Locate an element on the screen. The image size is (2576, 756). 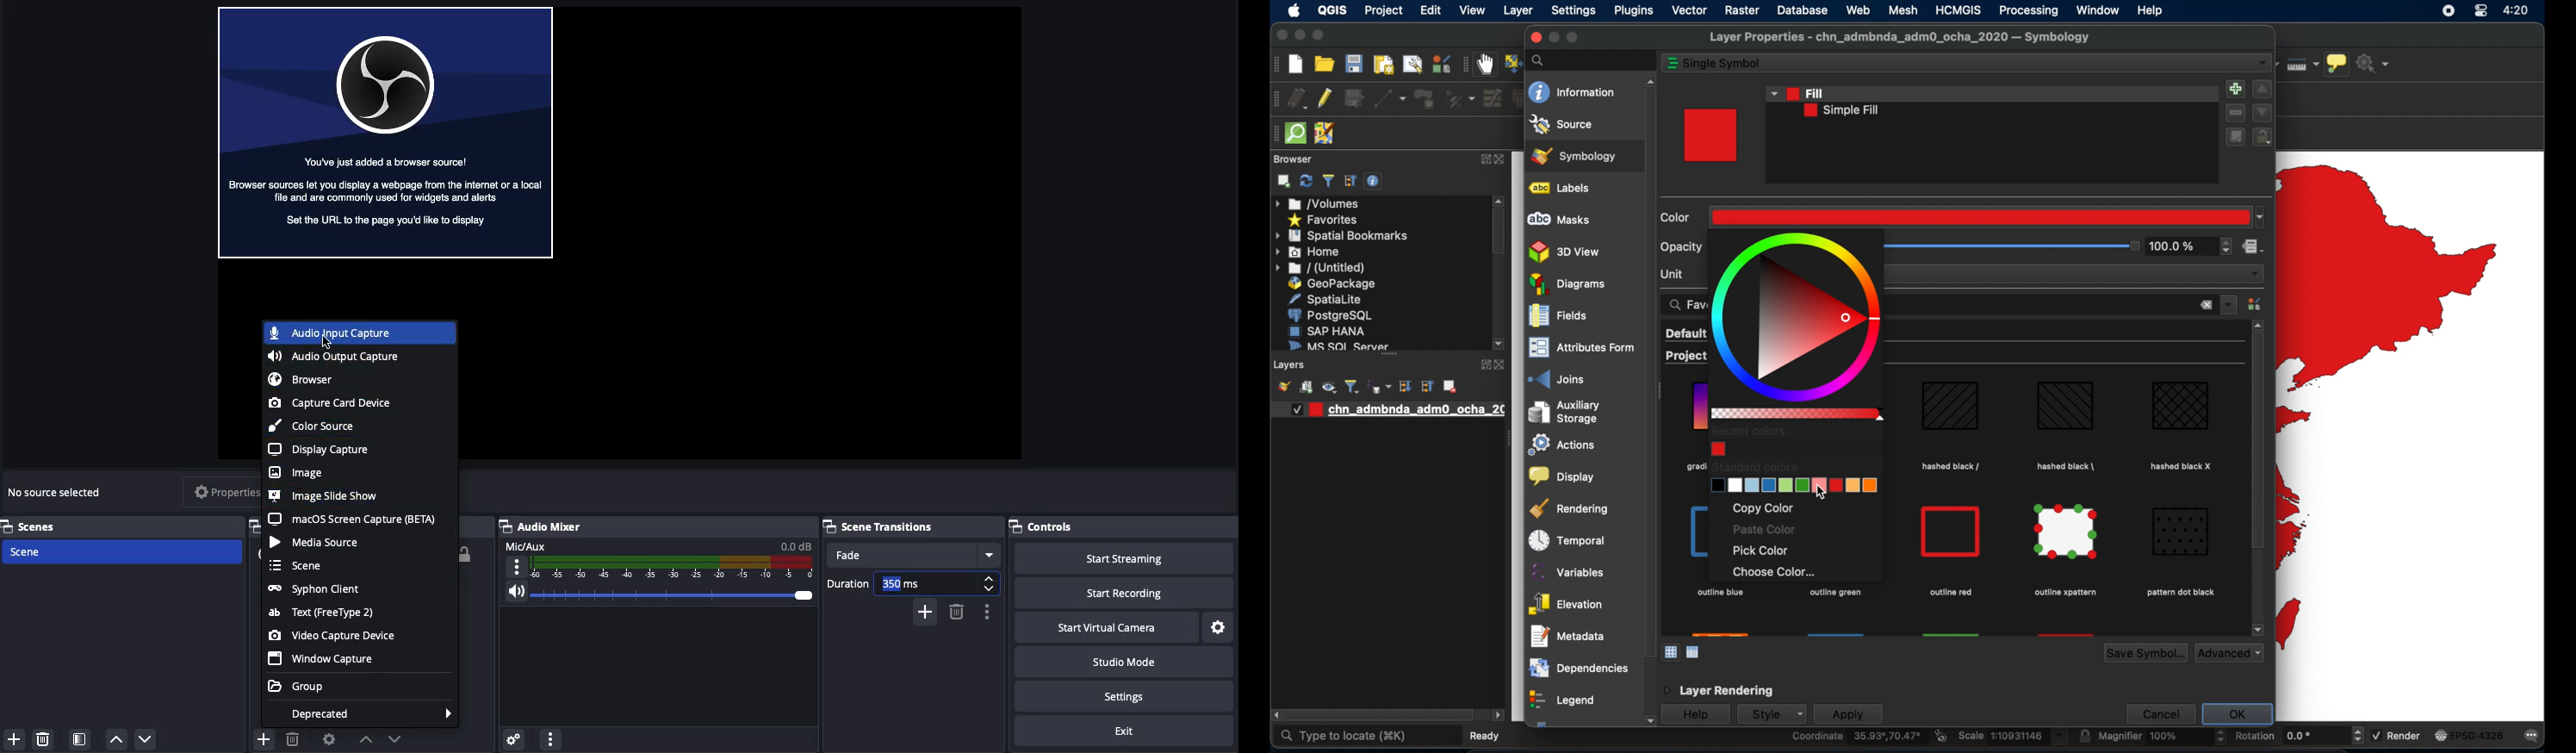
Up is located at coordinates (115, 739).